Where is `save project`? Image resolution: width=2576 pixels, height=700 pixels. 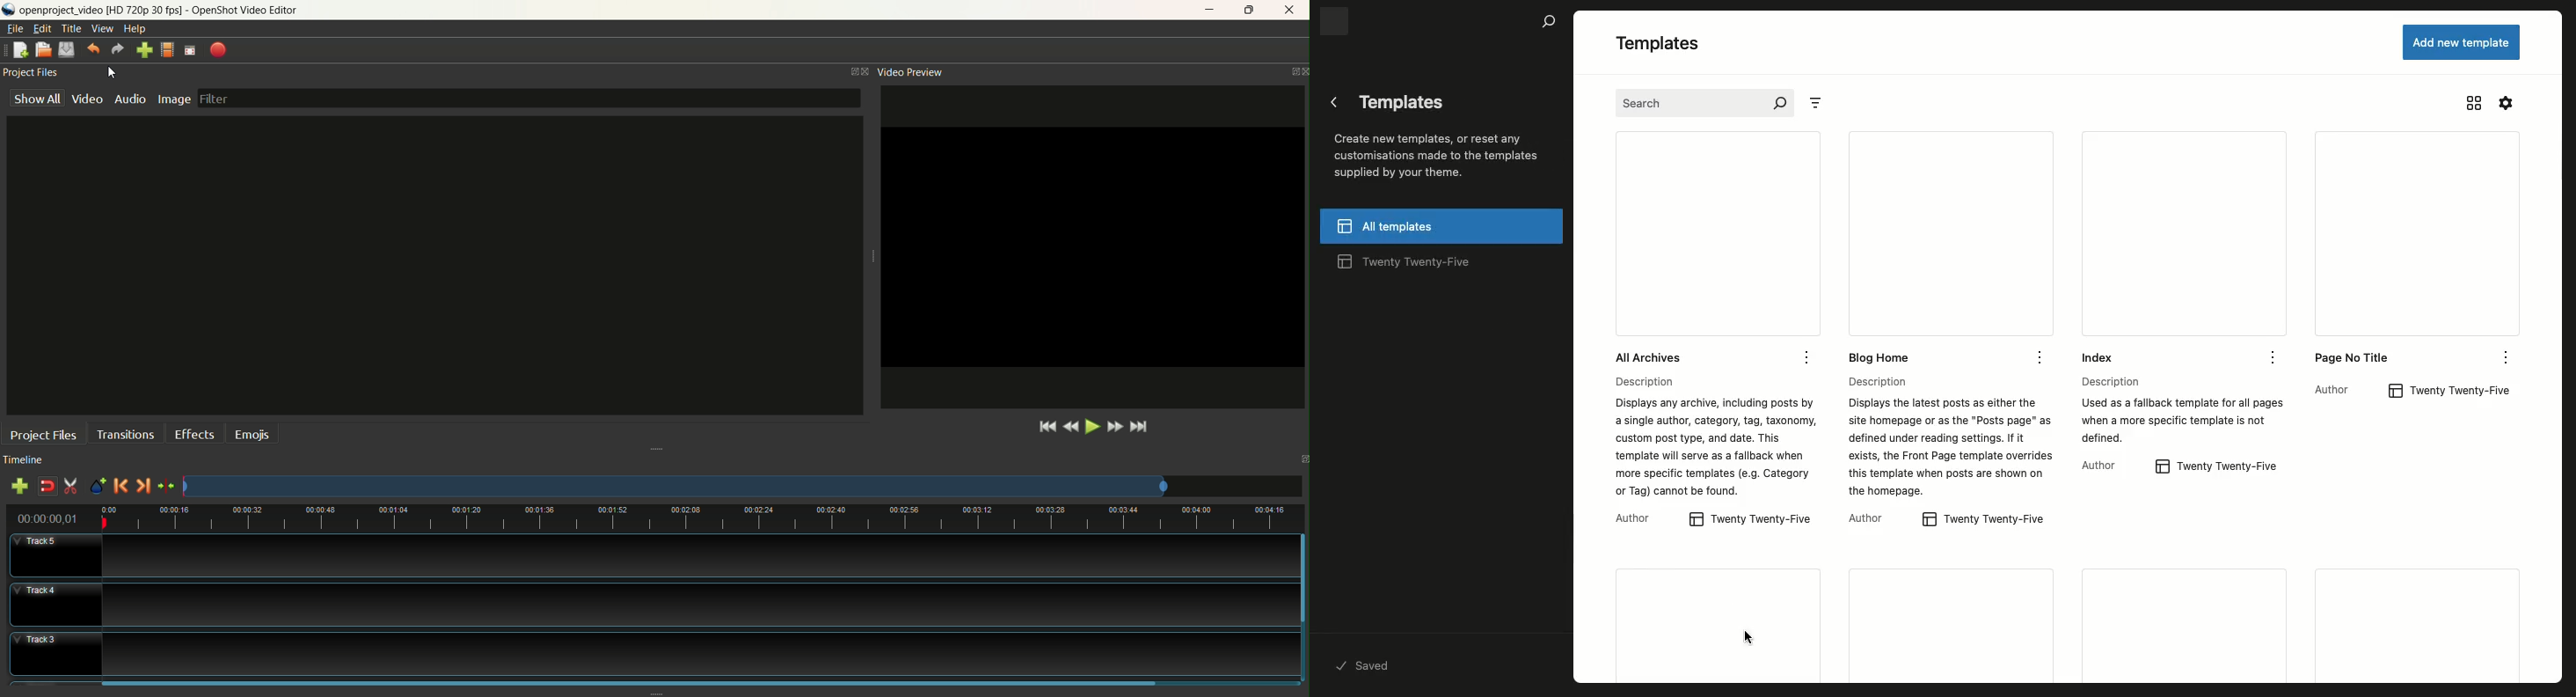 save project is located at coordinates (68, 49).